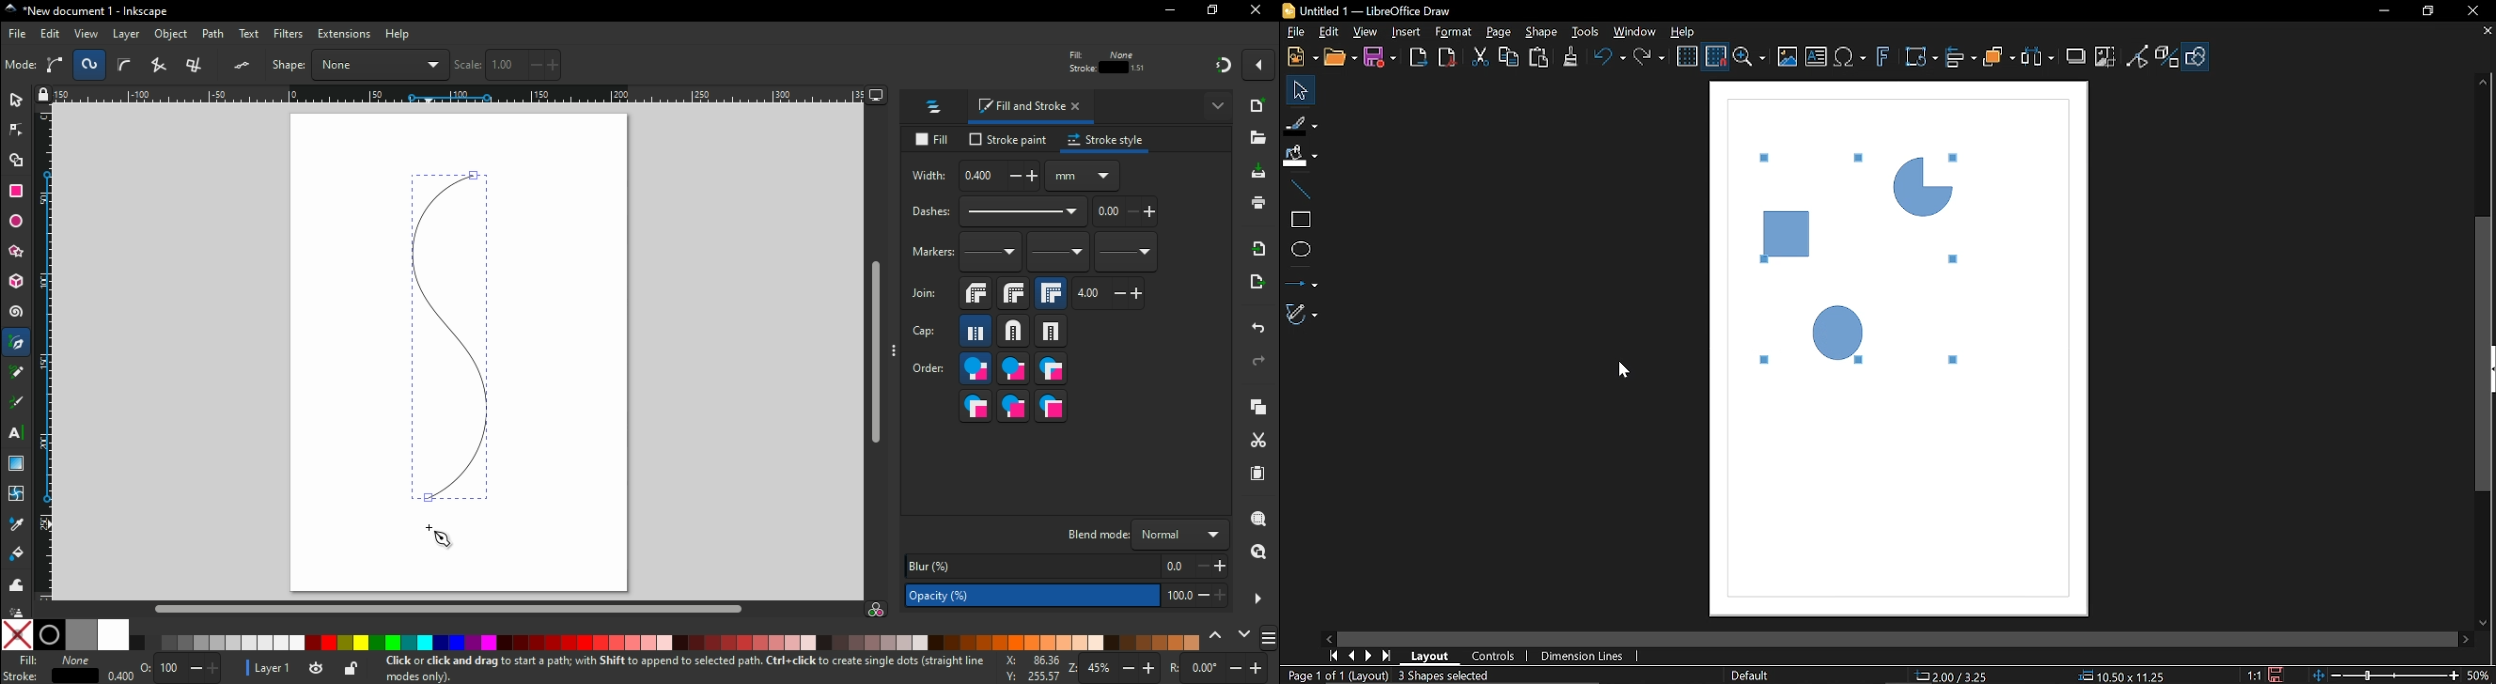 This screenshot has width=2520, height=700. I want to click on Show draw functions, so click(2198, 57).